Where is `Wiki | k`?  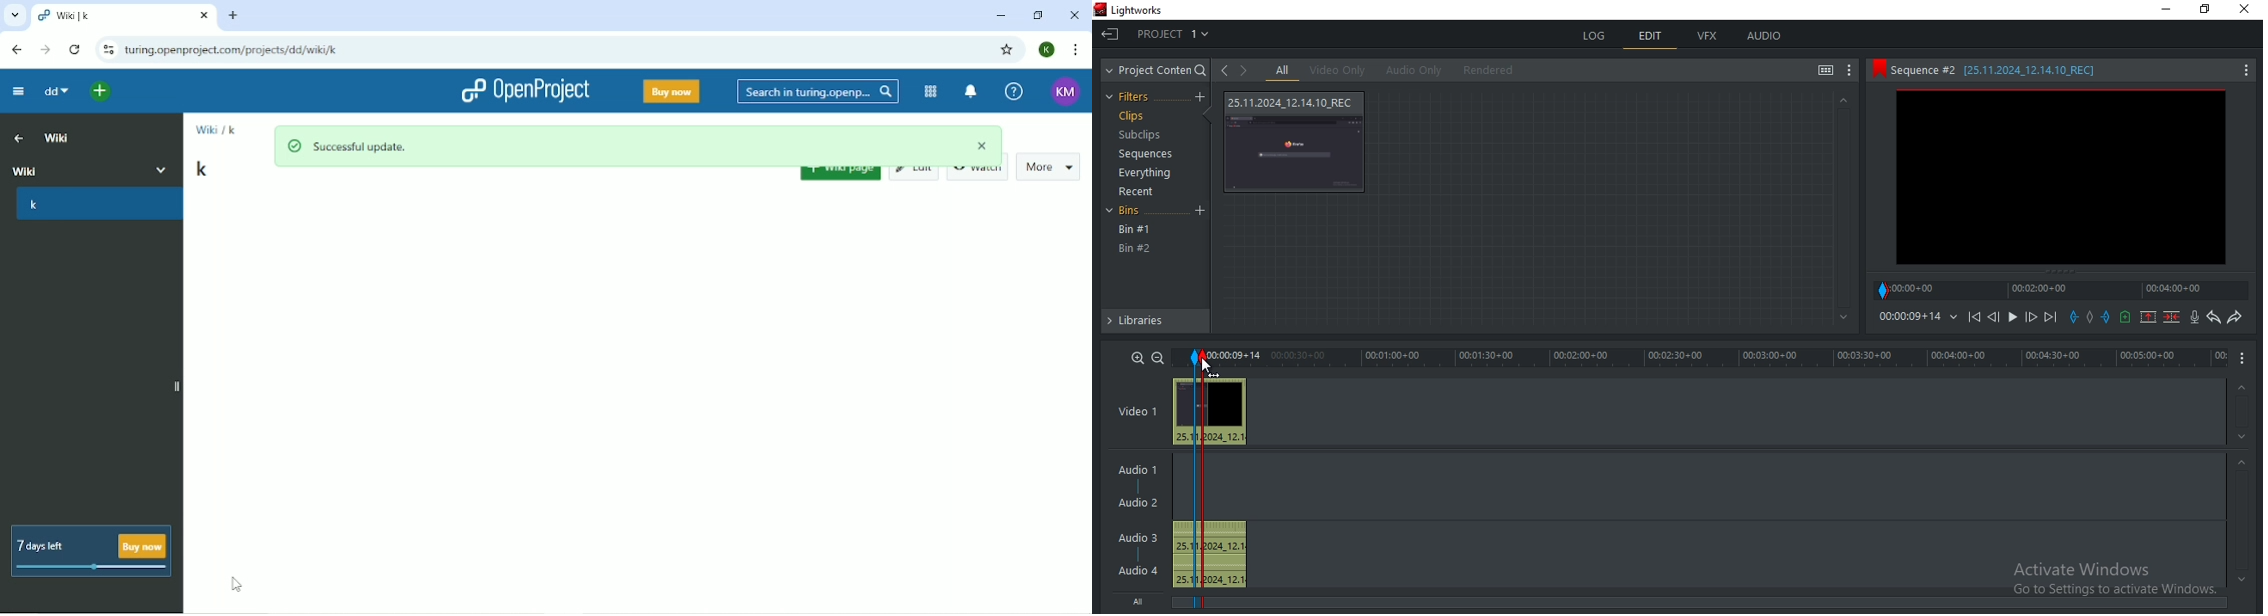
Wiki | k is located at coordinates (95, 15).